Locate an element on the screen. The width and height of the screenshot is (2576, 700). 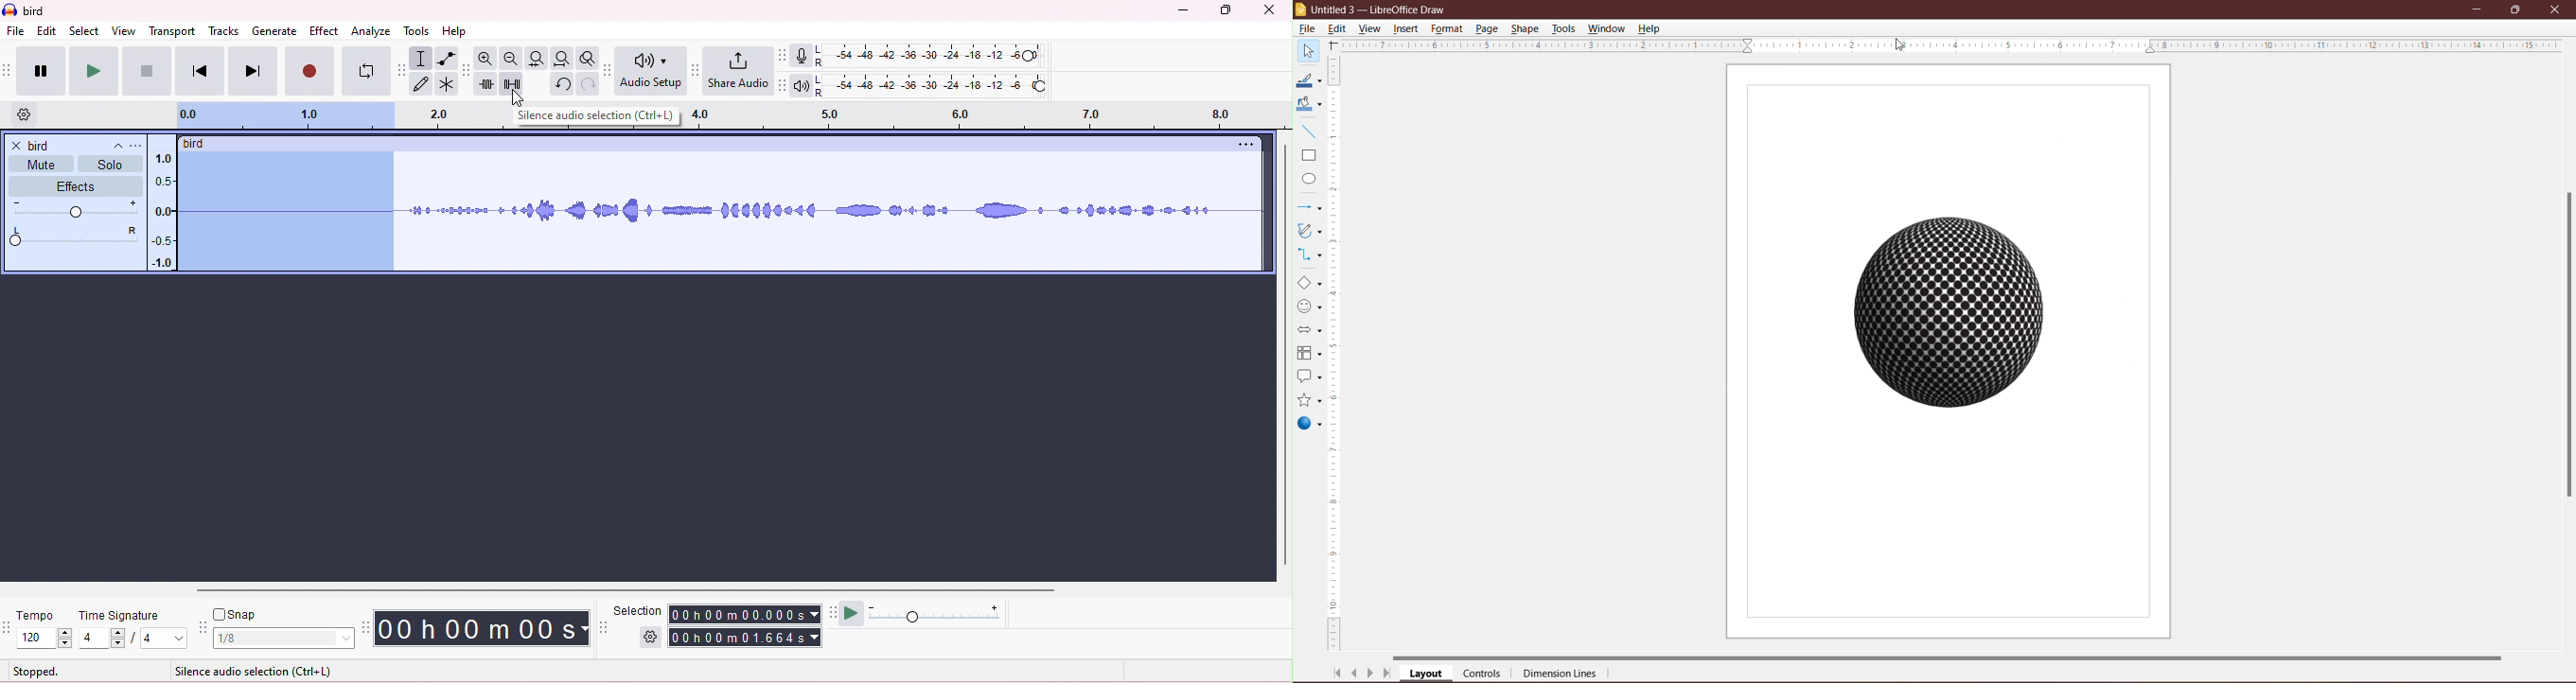
play at speed/play at speed once is located at coordinates (854, 614).